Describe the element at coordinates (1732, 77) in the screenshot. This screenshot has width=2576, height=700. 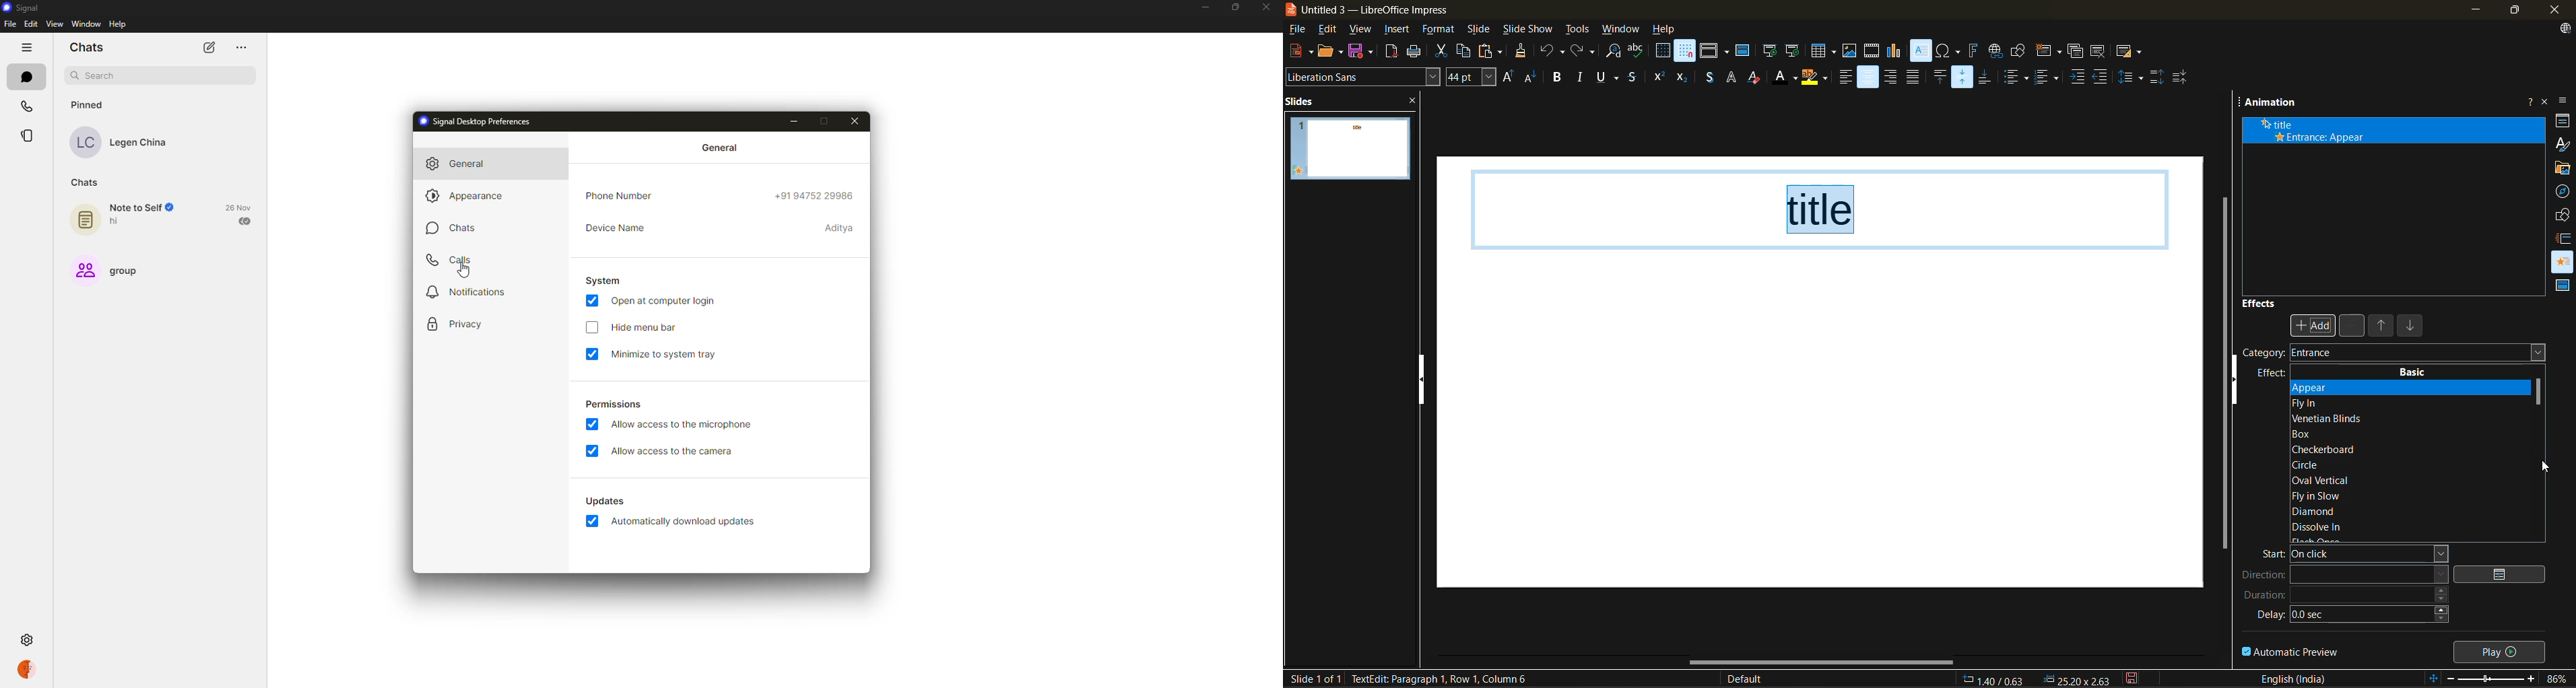
I see `apply outline` at that location.